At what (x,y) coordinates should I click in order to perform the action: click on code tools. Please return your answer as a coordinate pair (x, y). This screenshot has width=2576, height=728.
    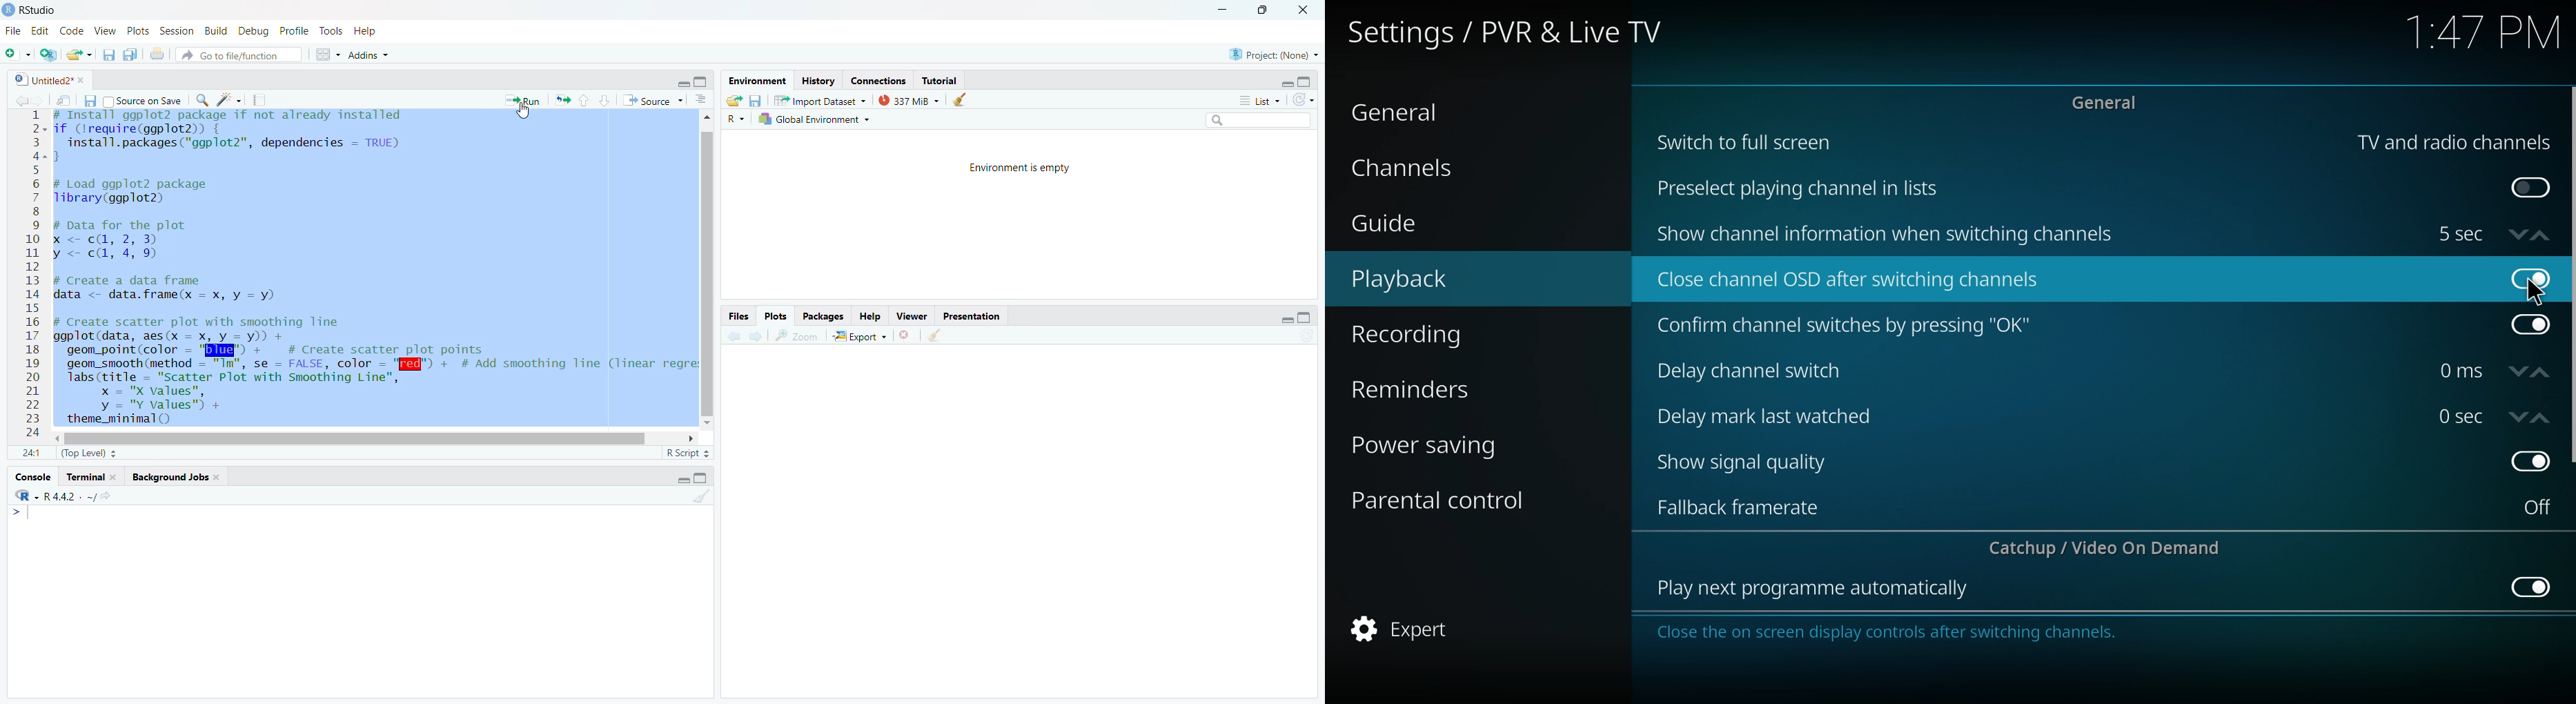
    Looking at the image, I should click on (229, 99).